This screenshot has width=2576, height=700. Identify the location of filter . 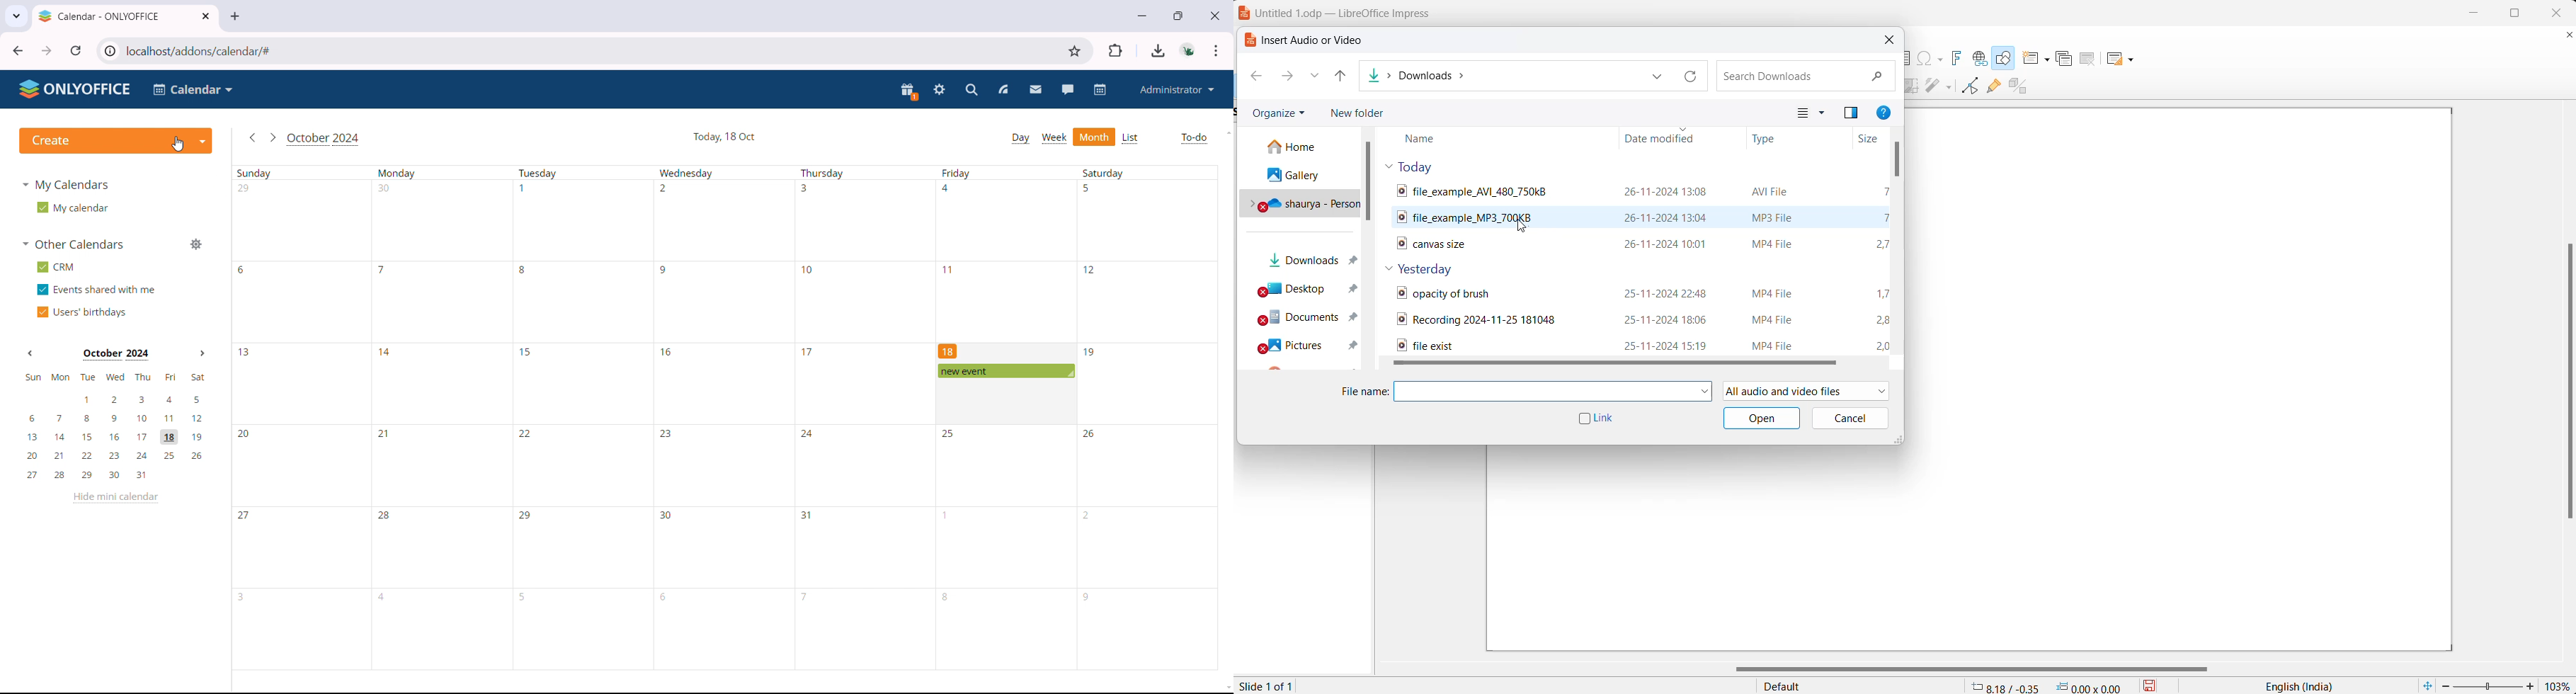
(1931, 86).